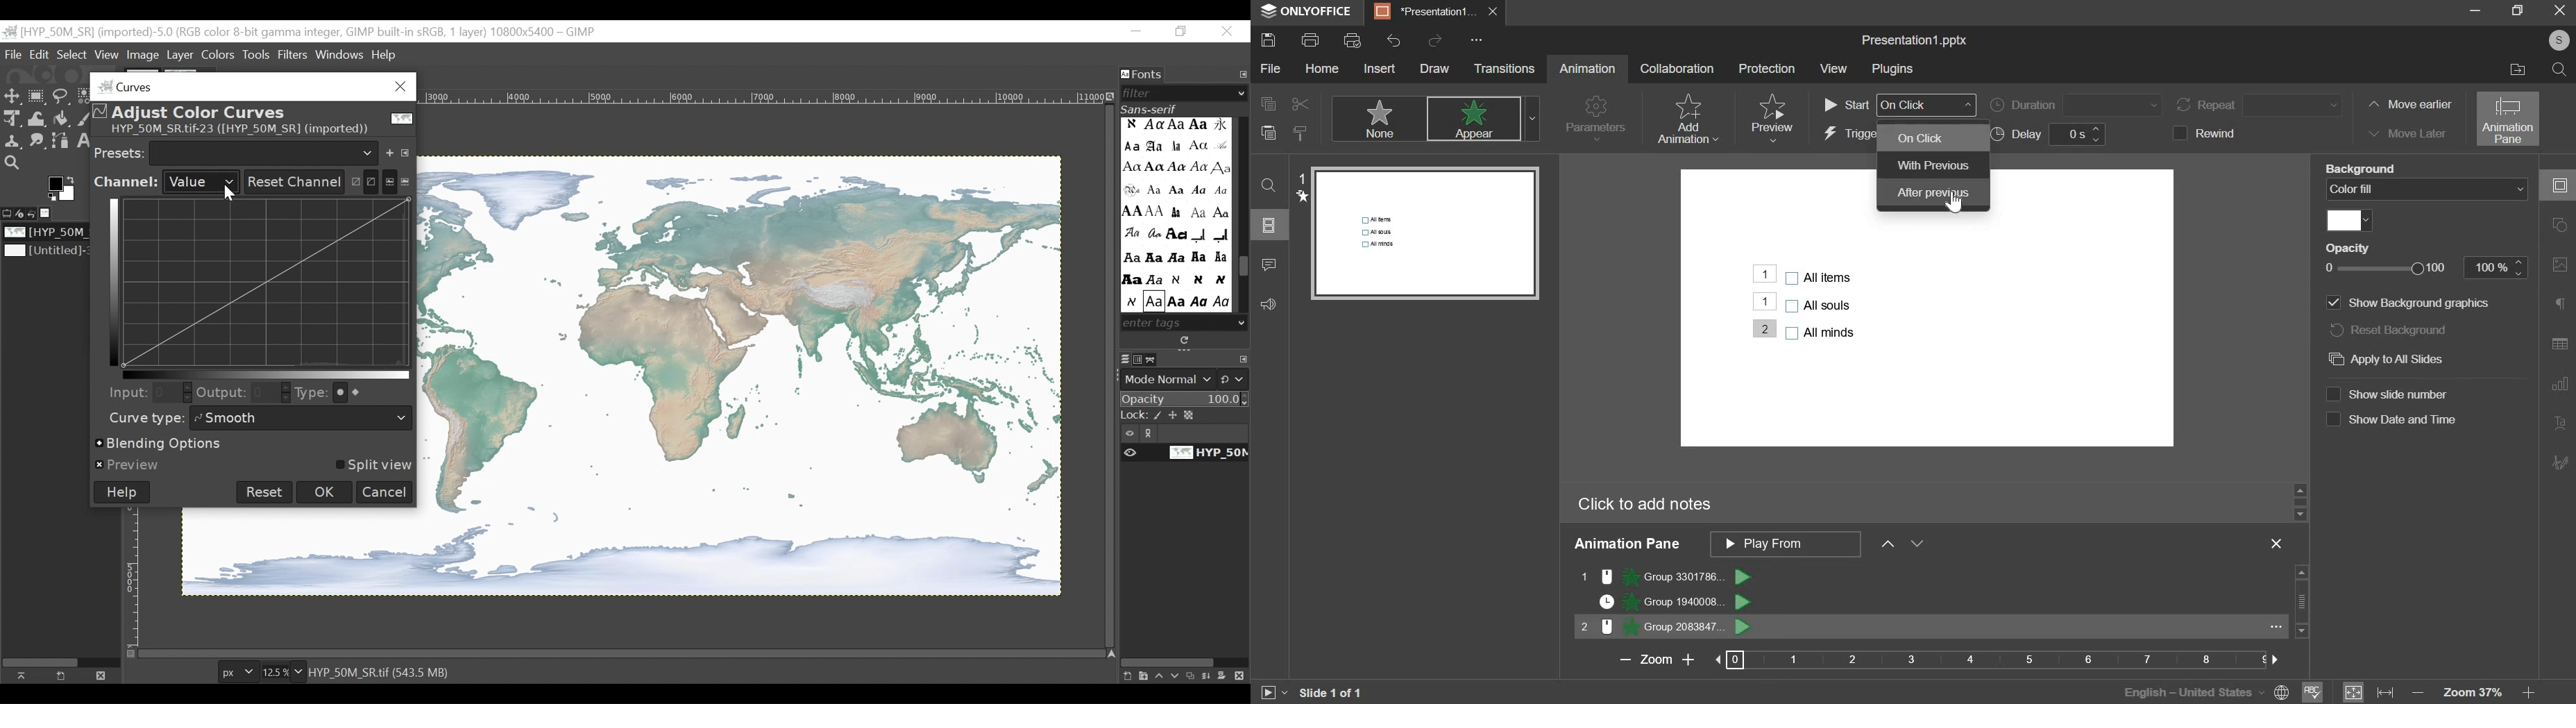  What do you see at coordinates (1271, 68) in the screenshot?
I see `file` at bounding box center [1271, 68].